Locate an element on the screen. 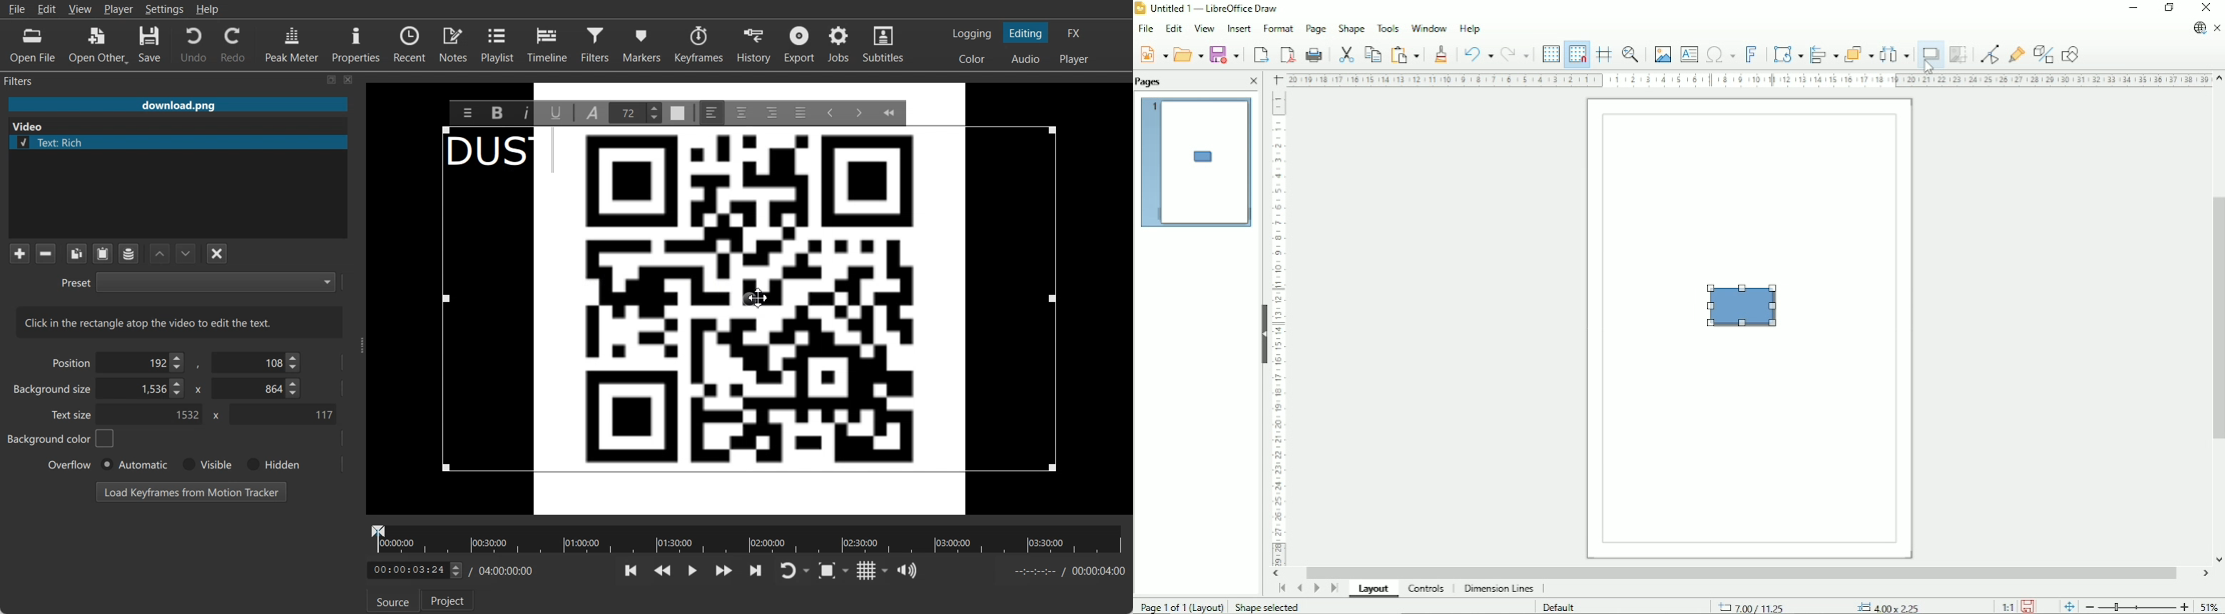 The width and height of the screenshot is (2240, 616). Decrease Indent is located at coordinates (831, 113).